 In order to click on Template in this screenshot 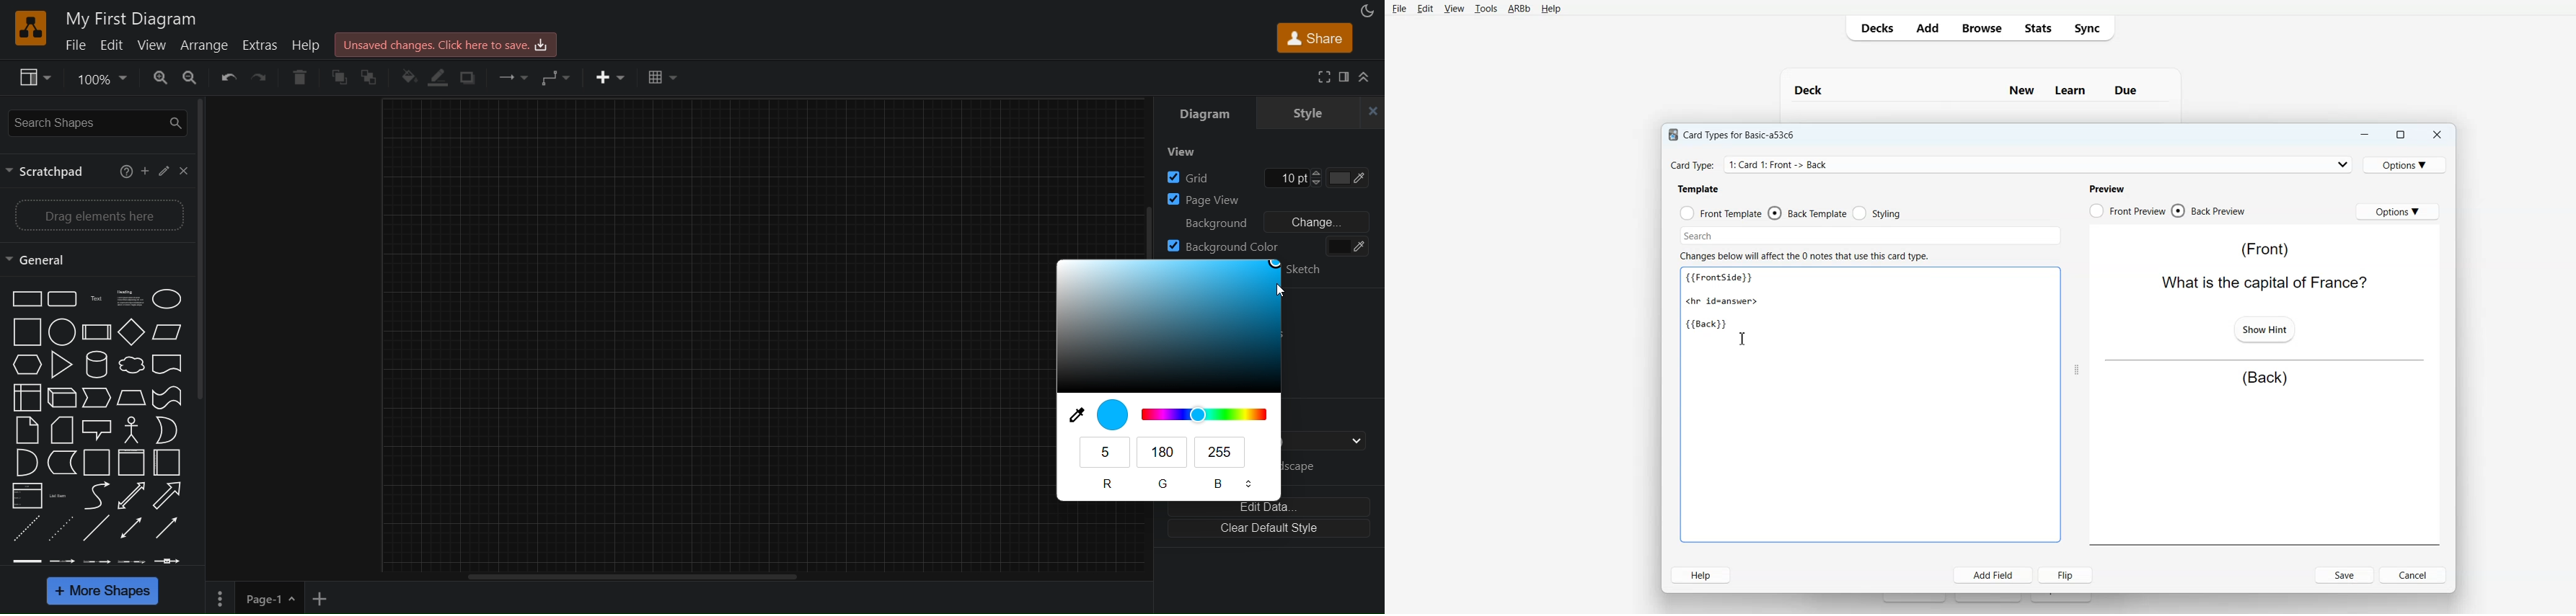, I will do `click(1699, 189)`.